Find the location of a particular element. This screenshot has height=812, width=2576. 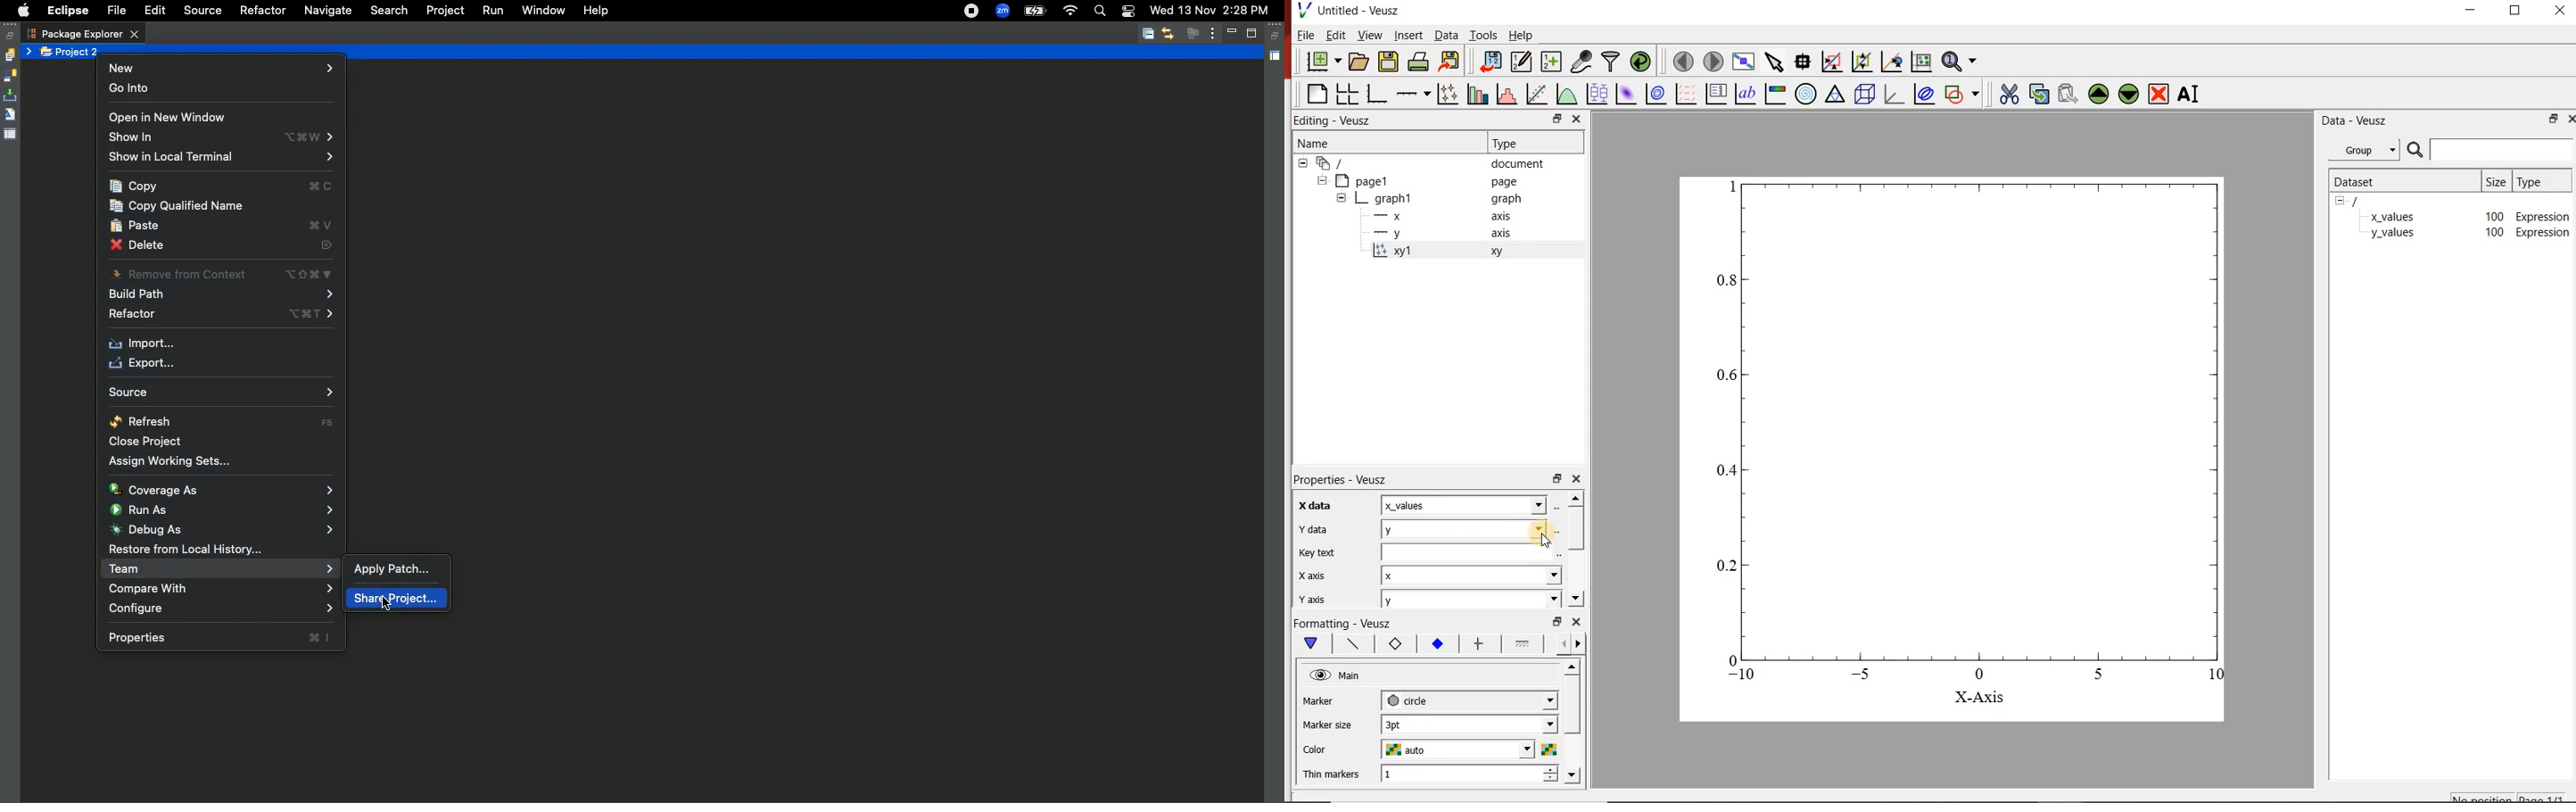

Properties is located at coordinates (219, 637).